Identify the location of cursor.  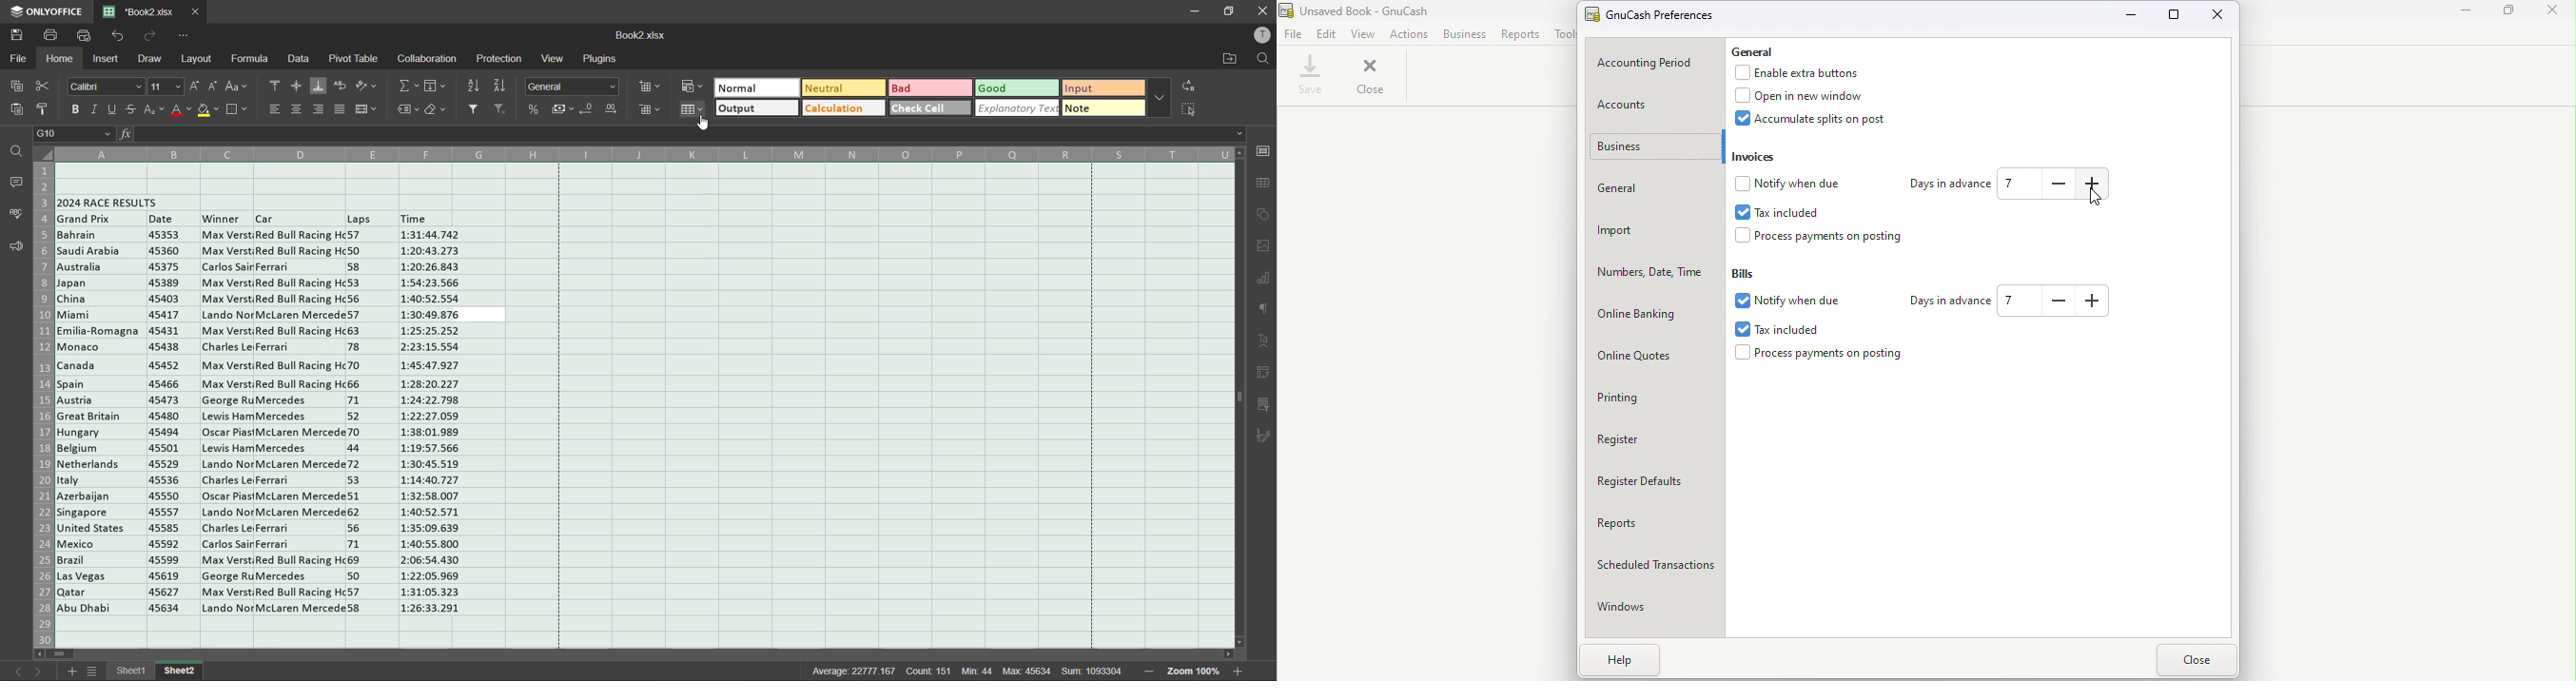
(705, 125).